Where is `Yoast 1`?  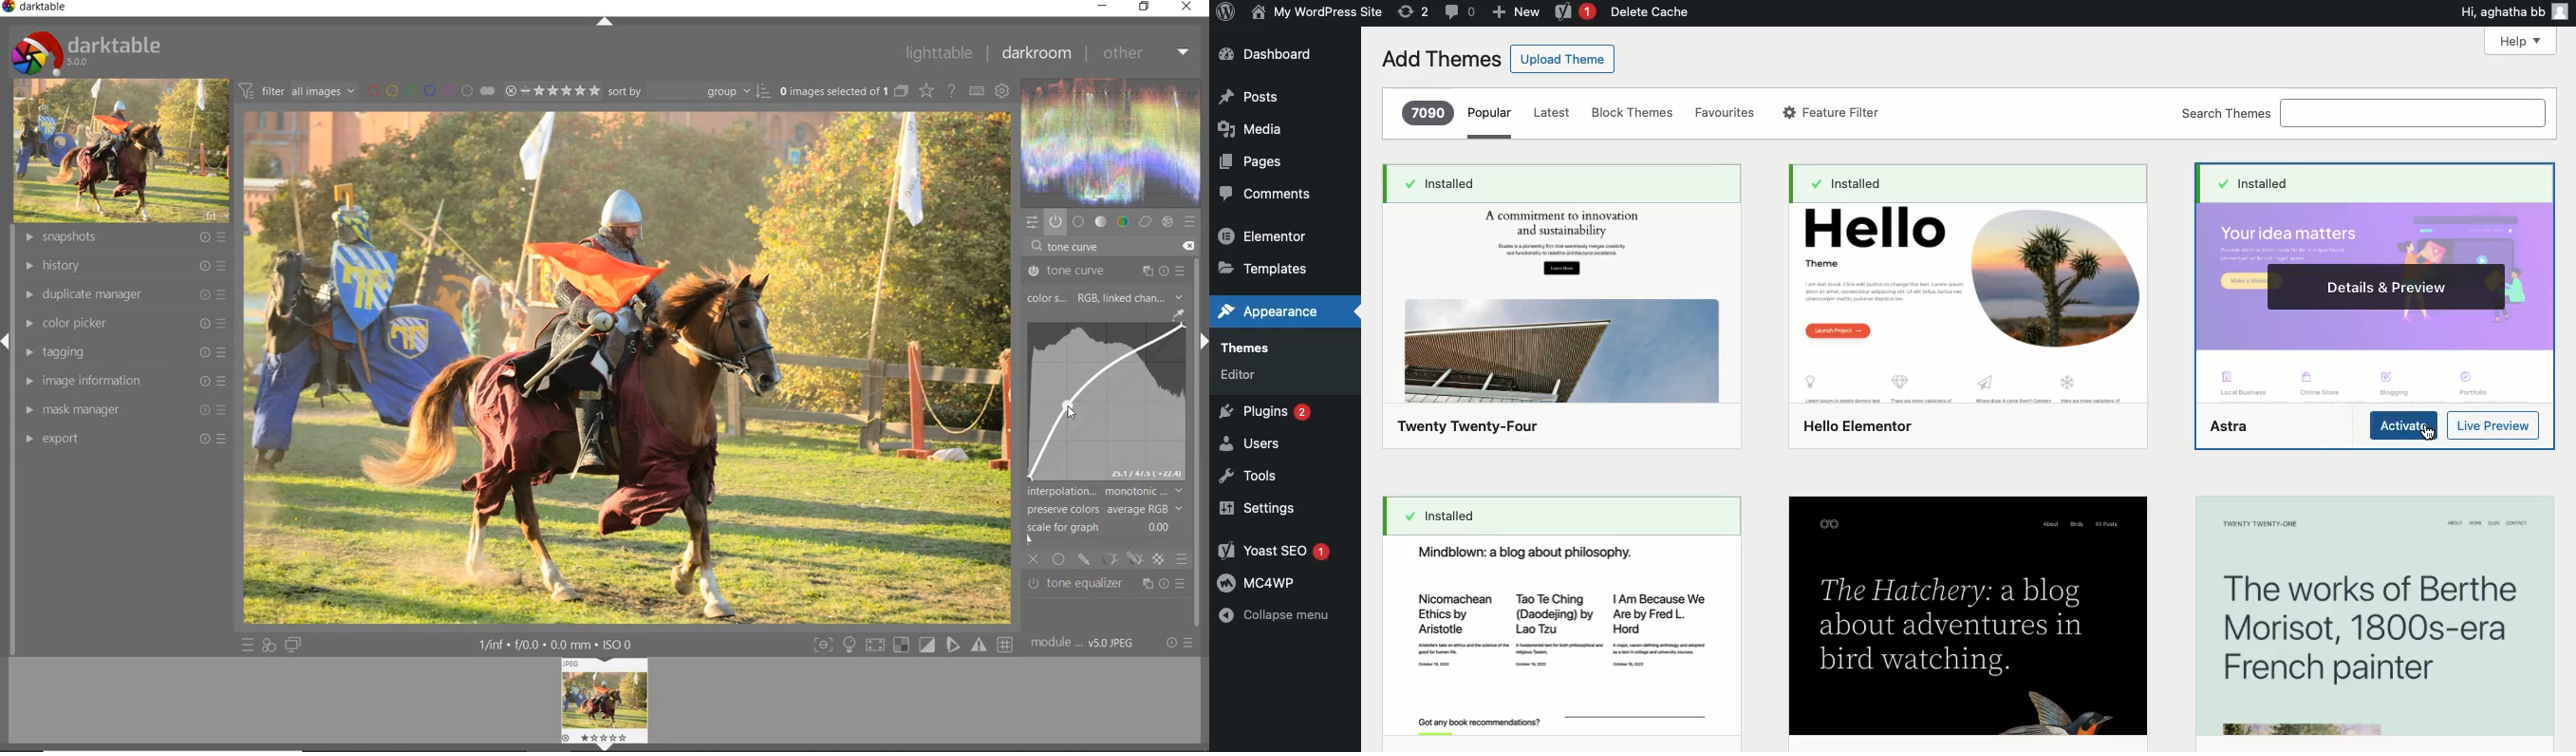
Yoast 1 is located at coordinates (1575, 12).